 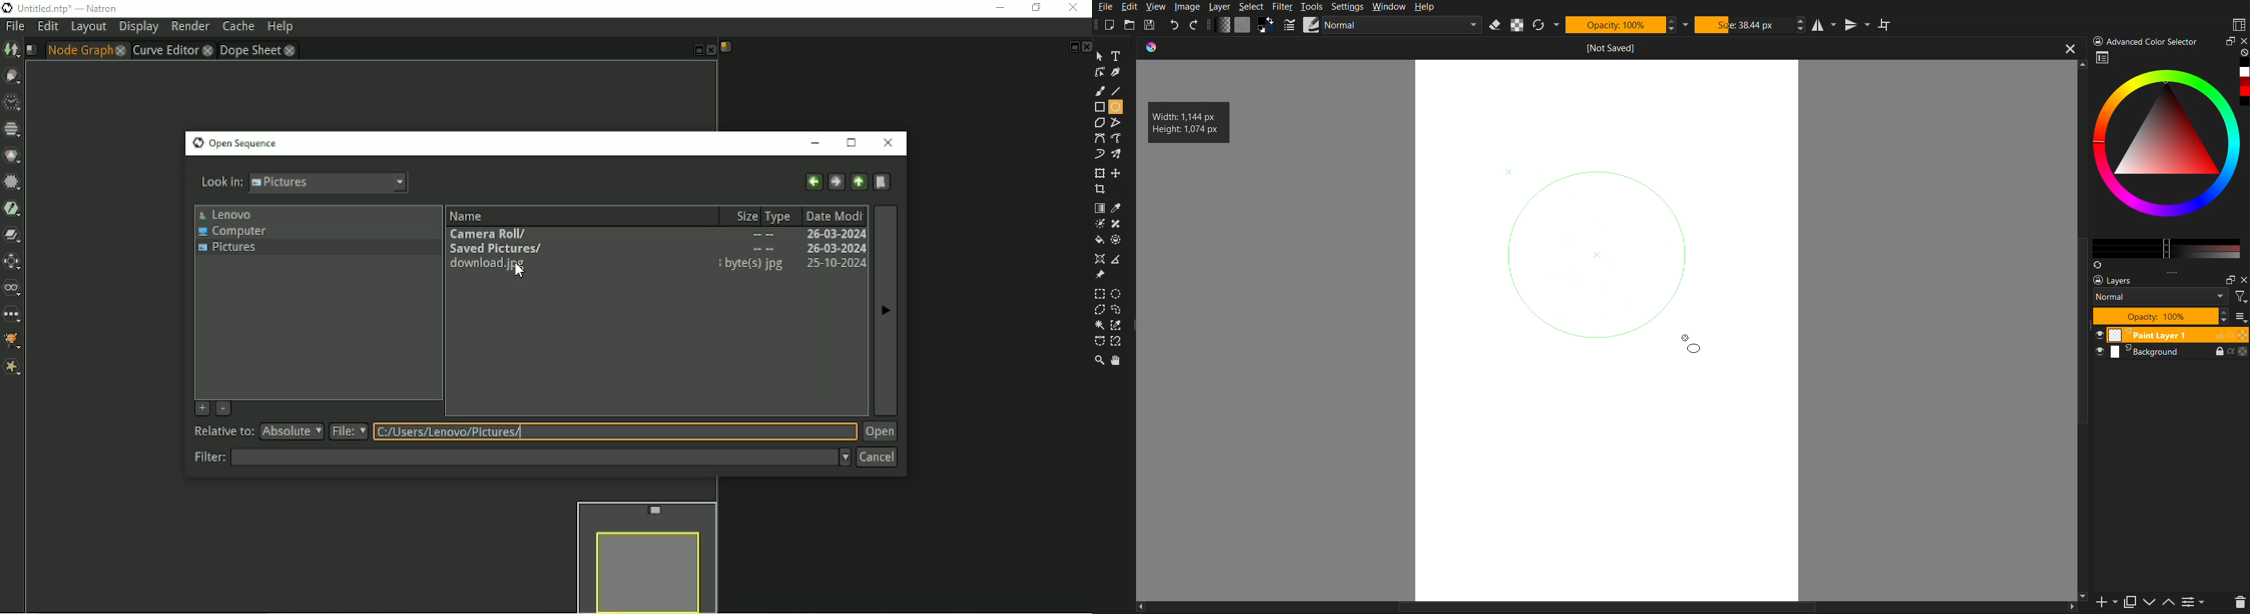 What do you see at coordinates (2169, 604) in the screenshot?
I see `up` at bounding box center [2169, 604].